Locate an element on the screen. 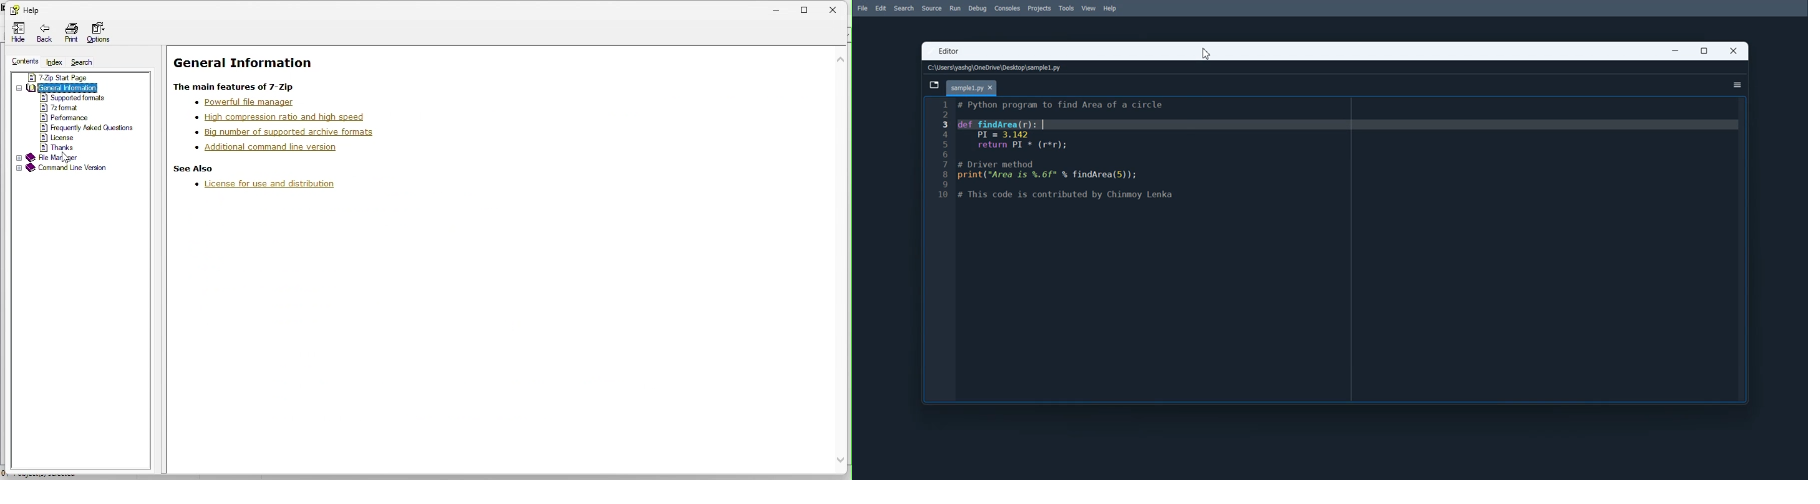  Minimize is located at coordinates (777, 8).